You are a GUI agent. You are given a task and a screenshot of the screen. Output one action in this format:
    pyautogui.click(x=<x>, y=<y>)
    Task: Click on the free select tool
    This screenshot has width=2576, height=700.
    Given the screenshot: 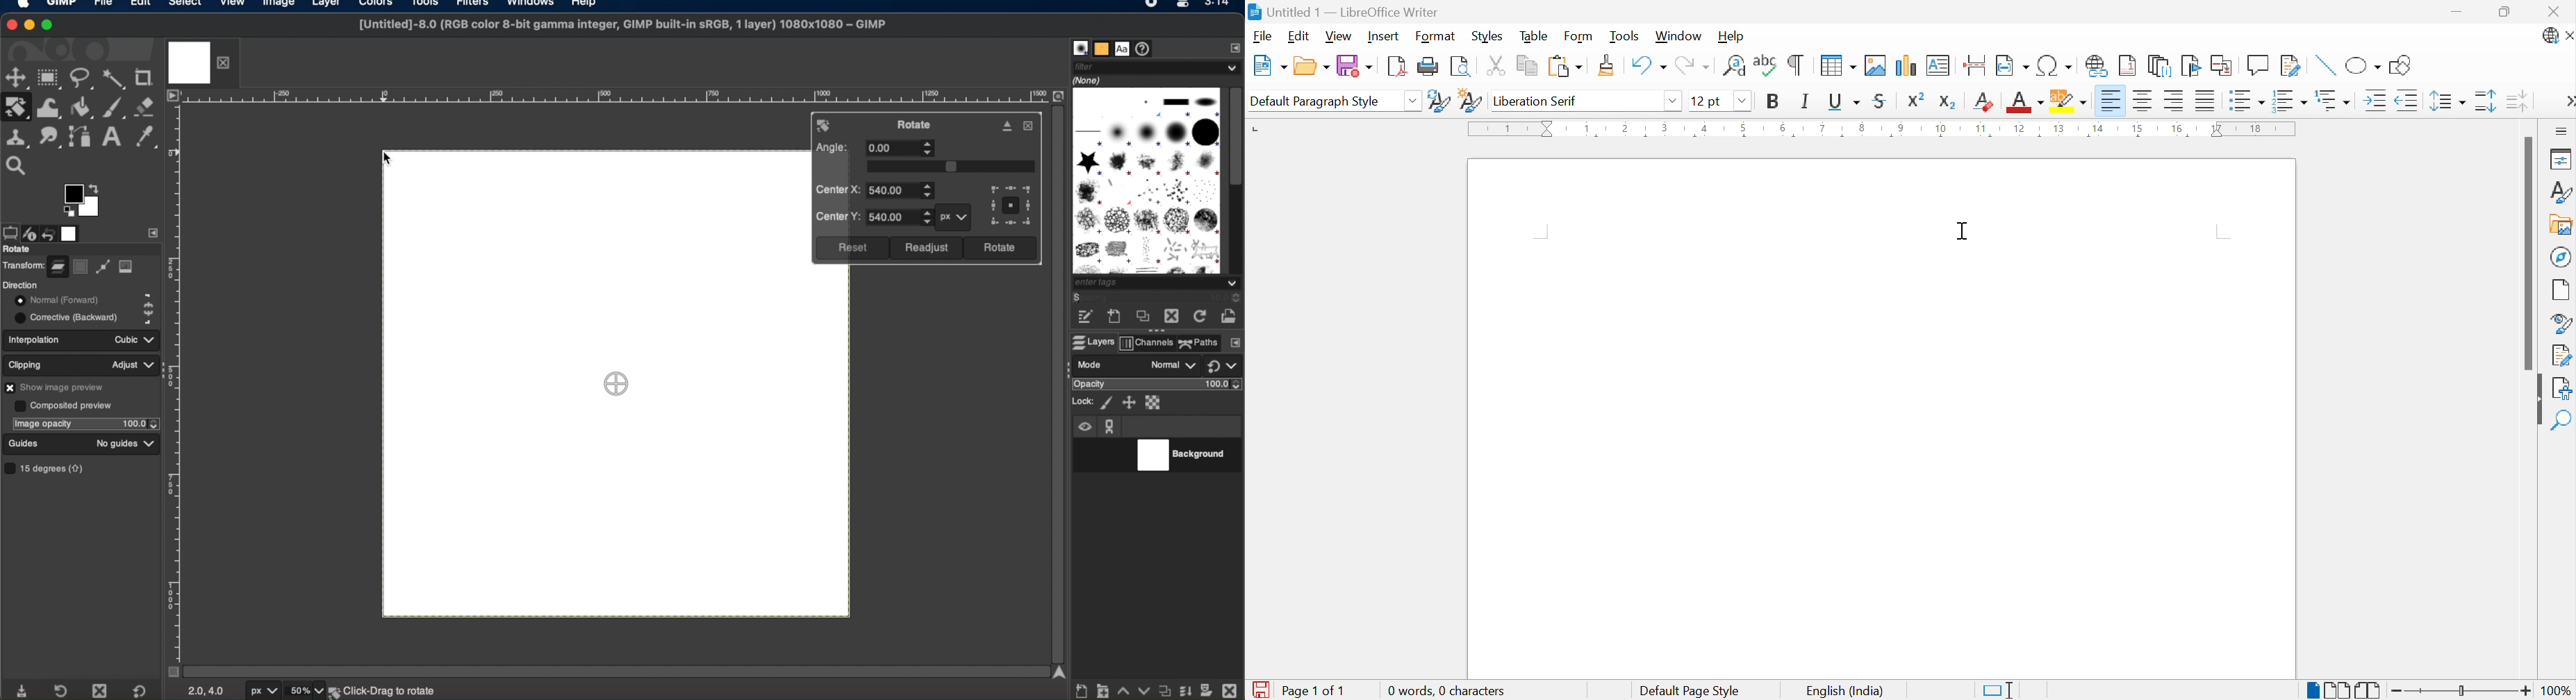 What is the action you would take?
    pyautogui.click(x=82, y=80)
    